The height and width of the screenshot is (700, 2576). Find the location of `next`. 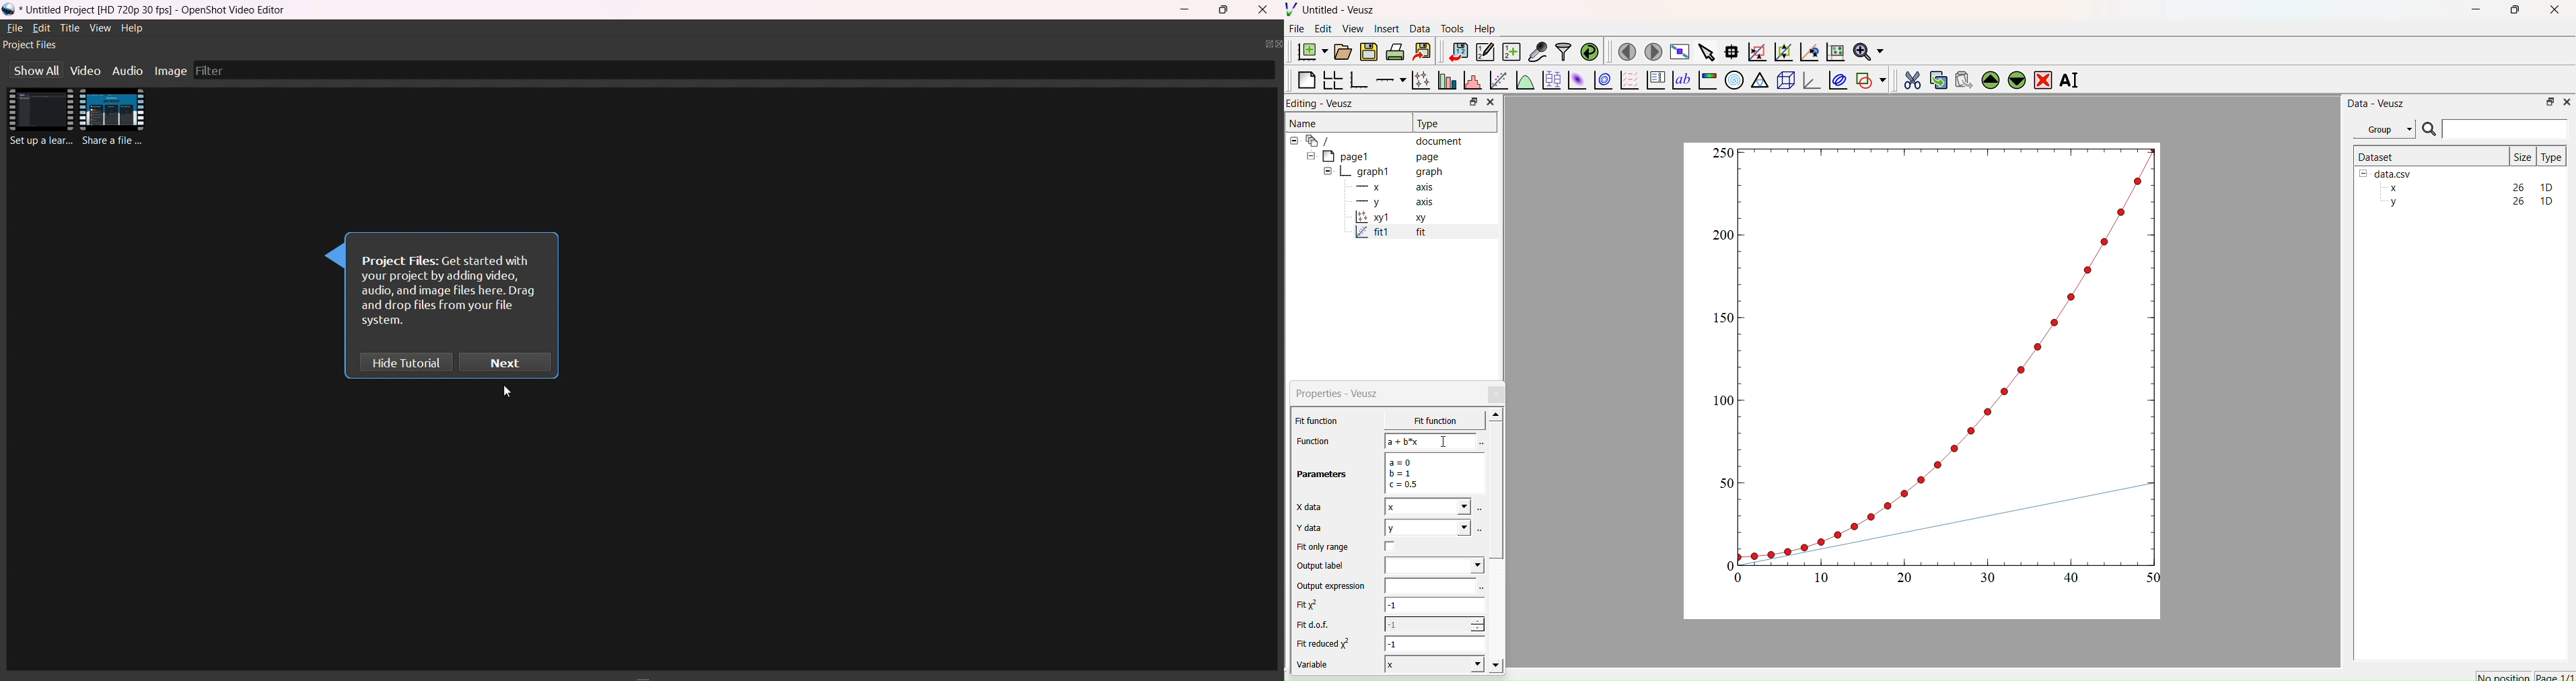

next is located at coordinates (504, 362).